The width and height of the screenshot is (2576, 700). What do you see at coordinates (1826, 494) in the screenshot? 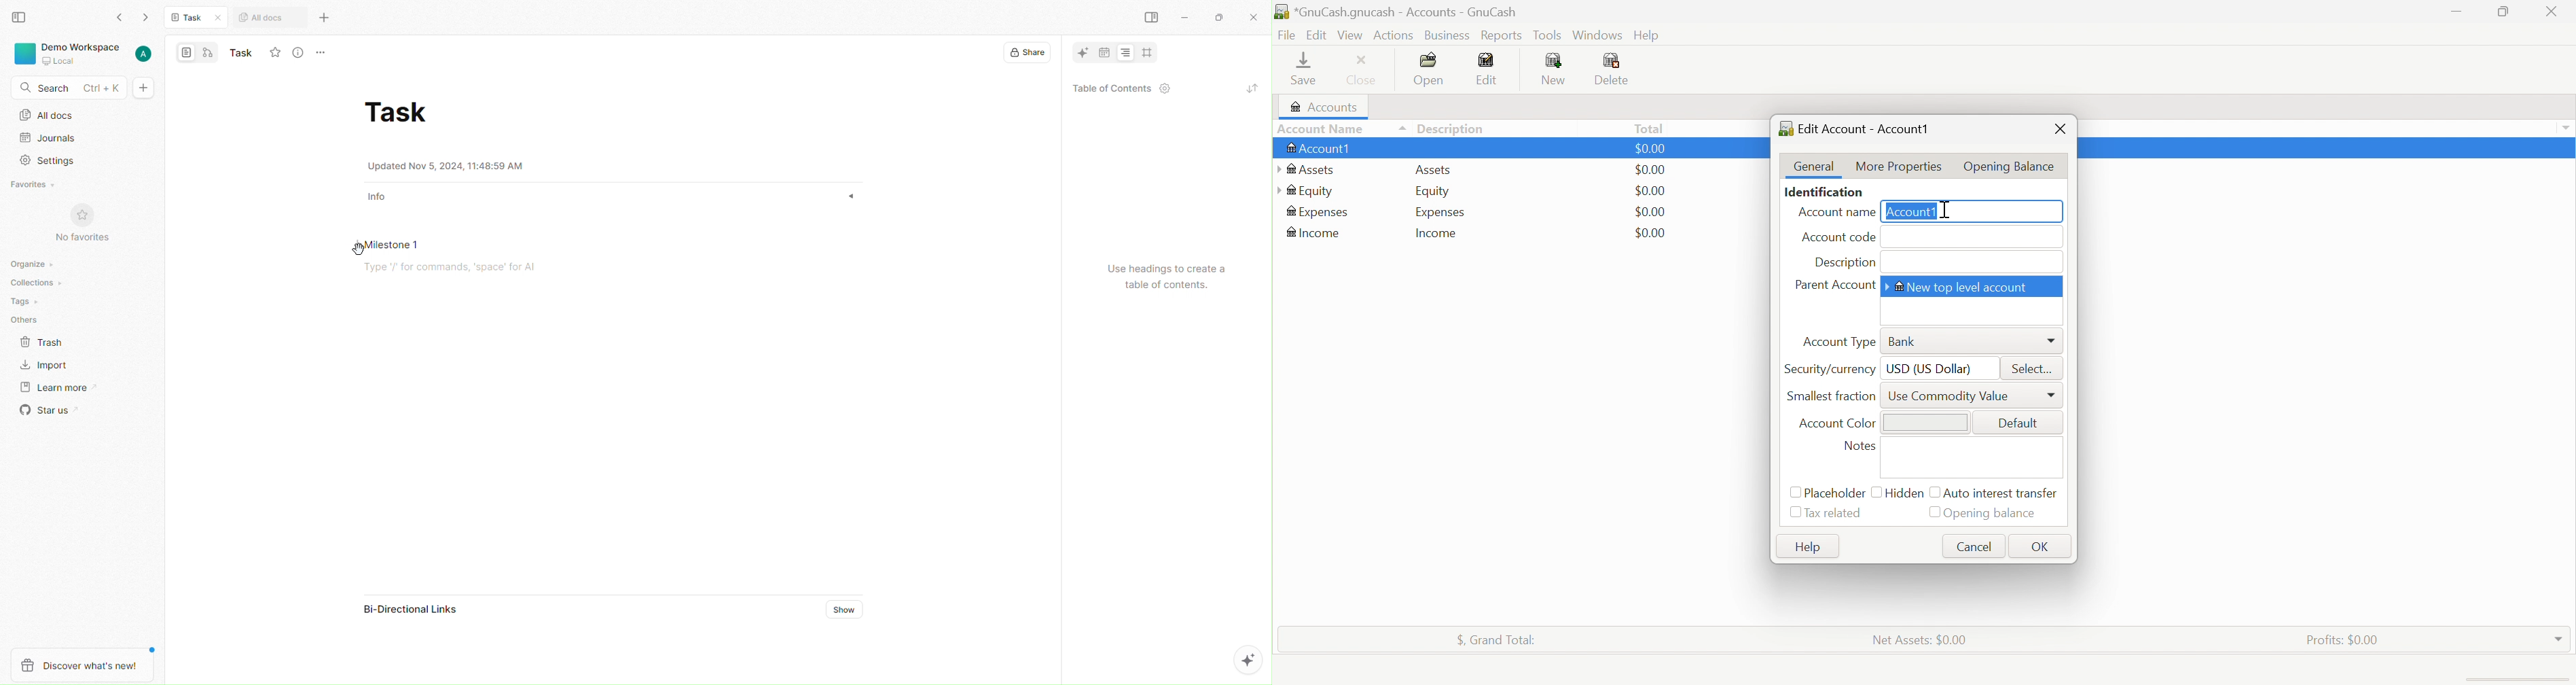
I see `Placeholder` at bounding box center [1826, 494].